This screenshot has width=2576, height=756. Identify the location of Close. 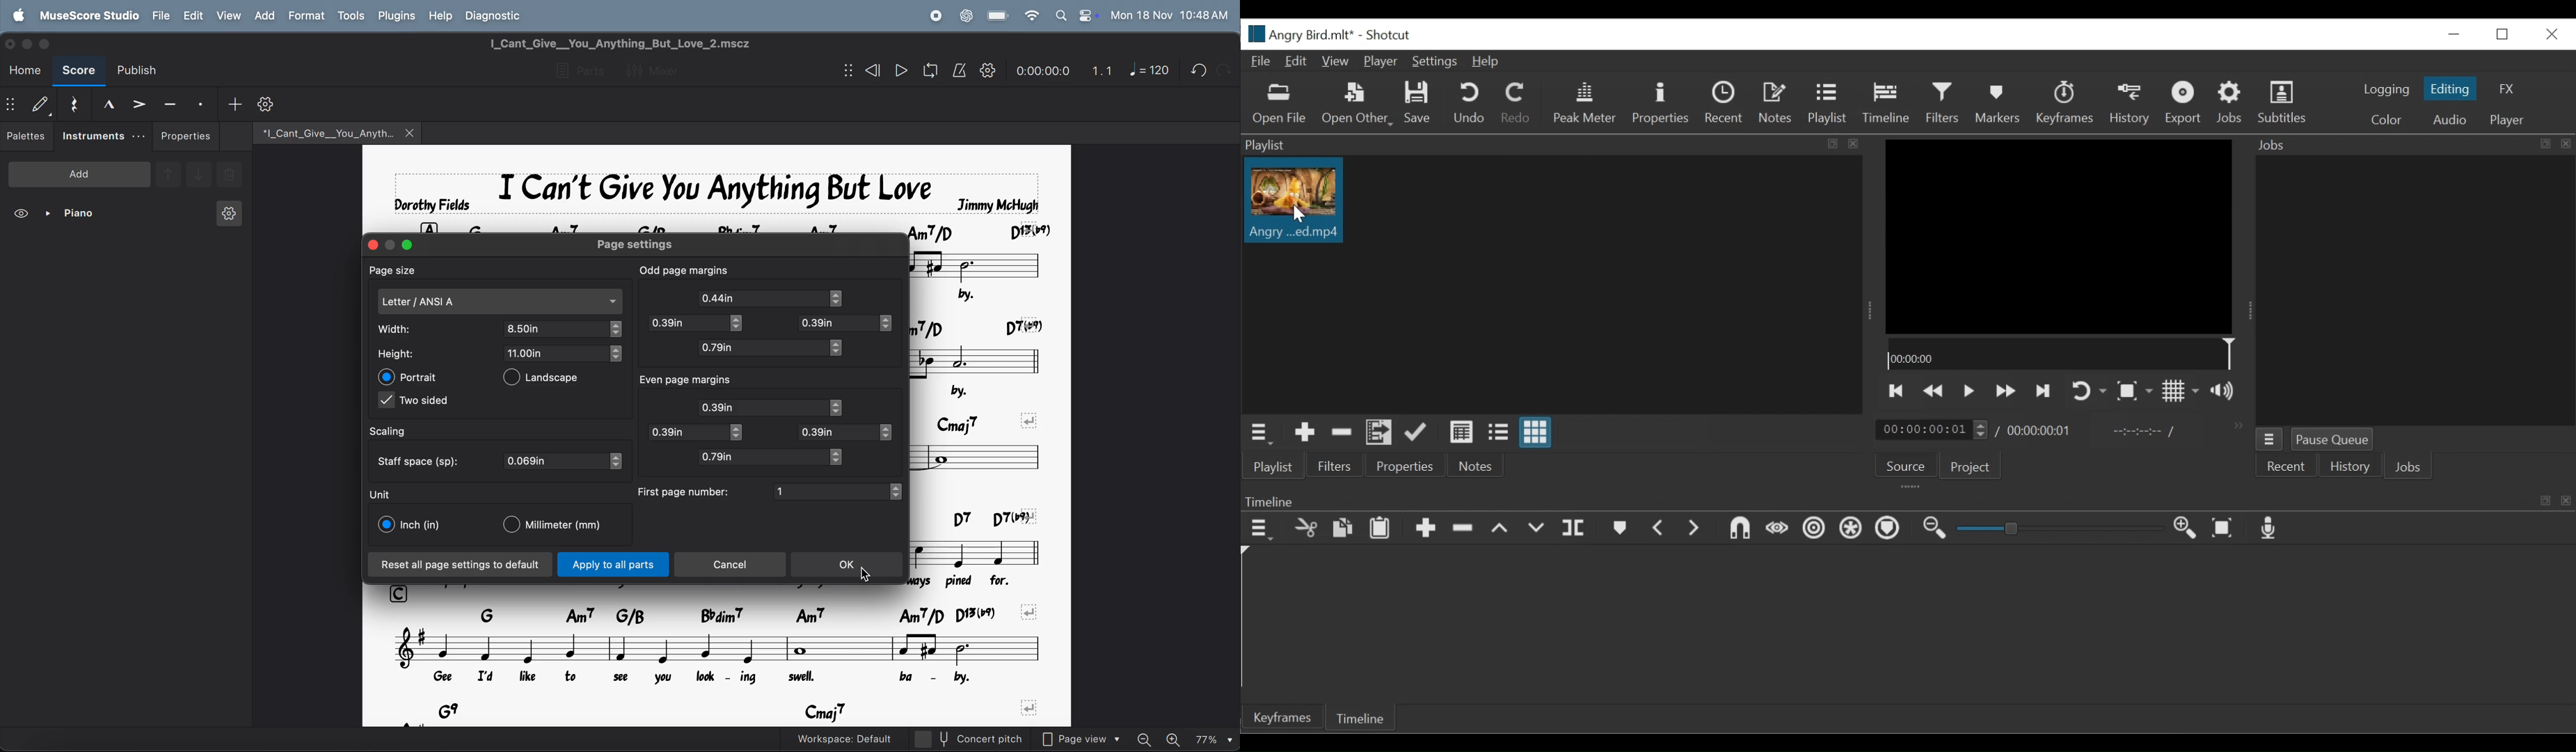
(2550, 33).